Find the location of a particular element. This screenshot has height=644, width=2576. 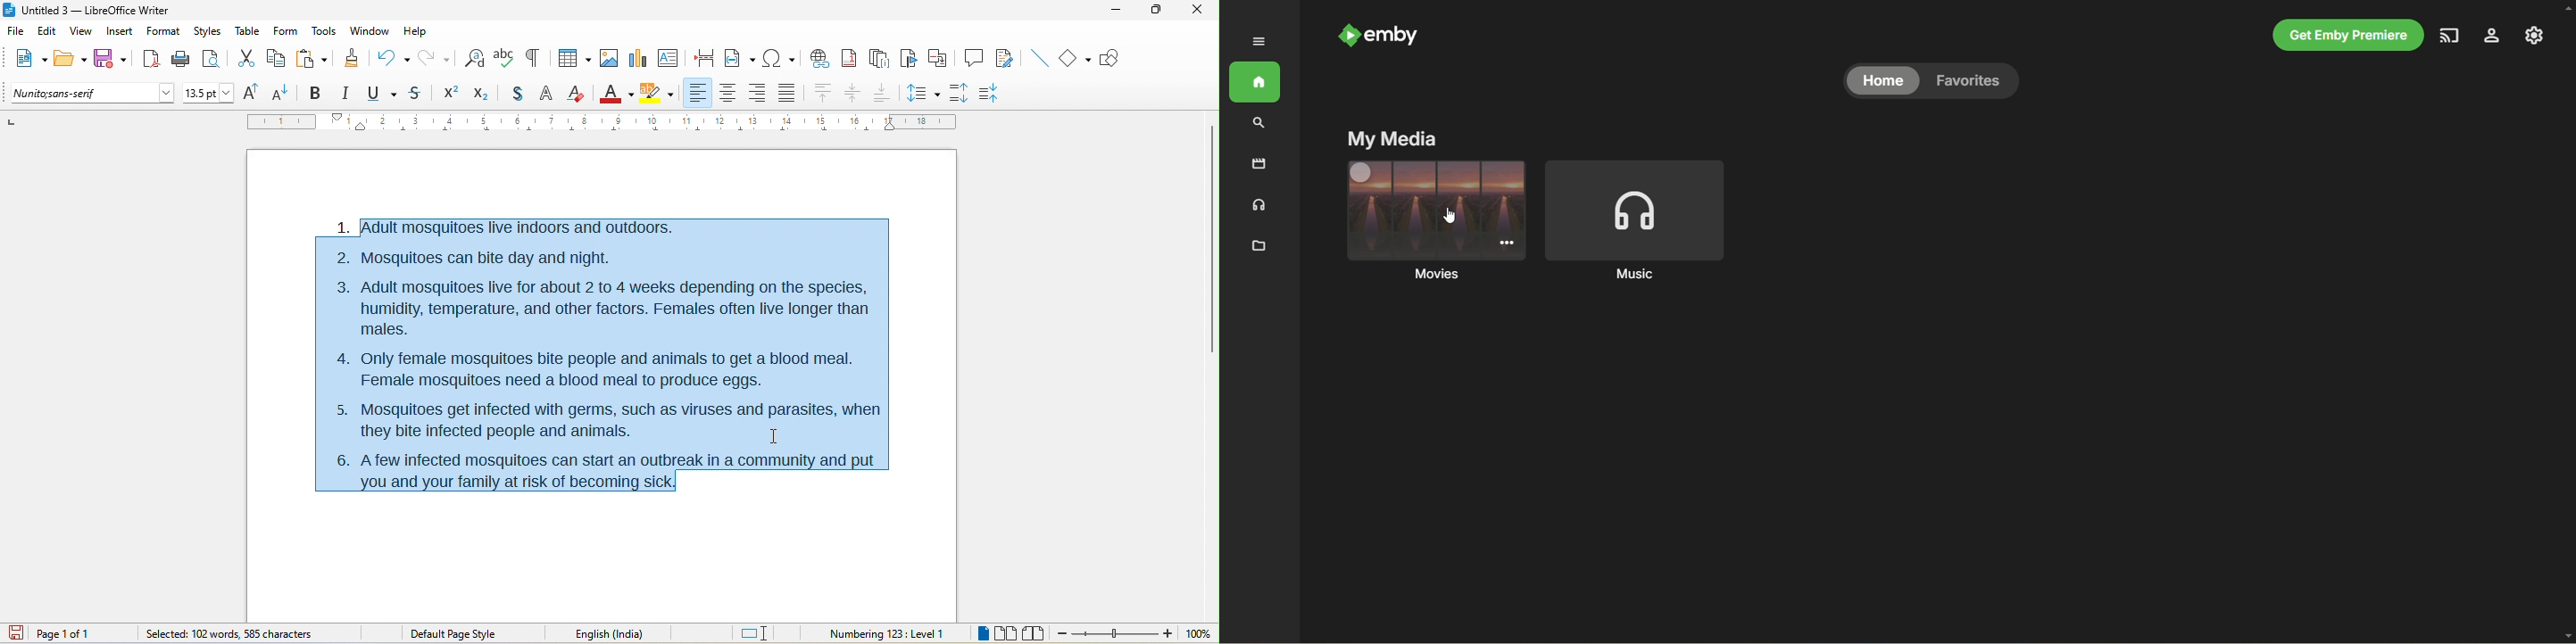

get emby premiere is located at coordinates (2348, 34).